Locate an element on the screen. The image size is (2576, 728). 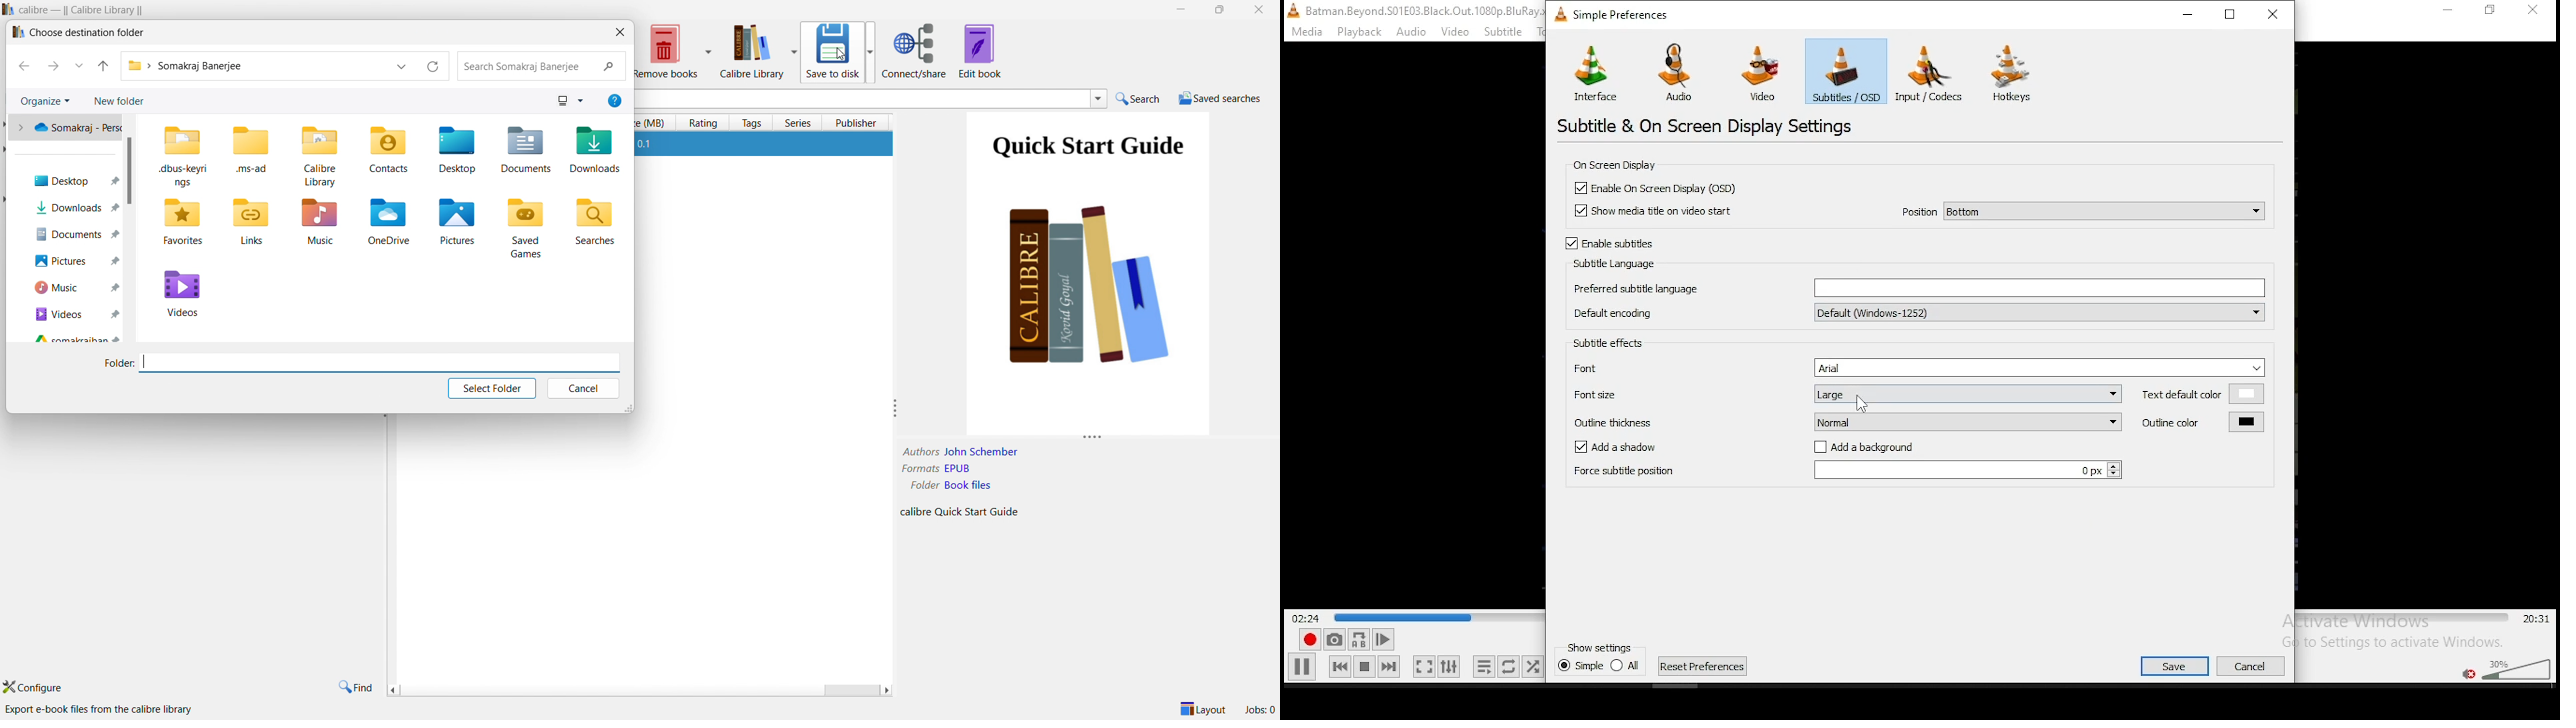
mute/unmute is located at coordinates (2470, 674).